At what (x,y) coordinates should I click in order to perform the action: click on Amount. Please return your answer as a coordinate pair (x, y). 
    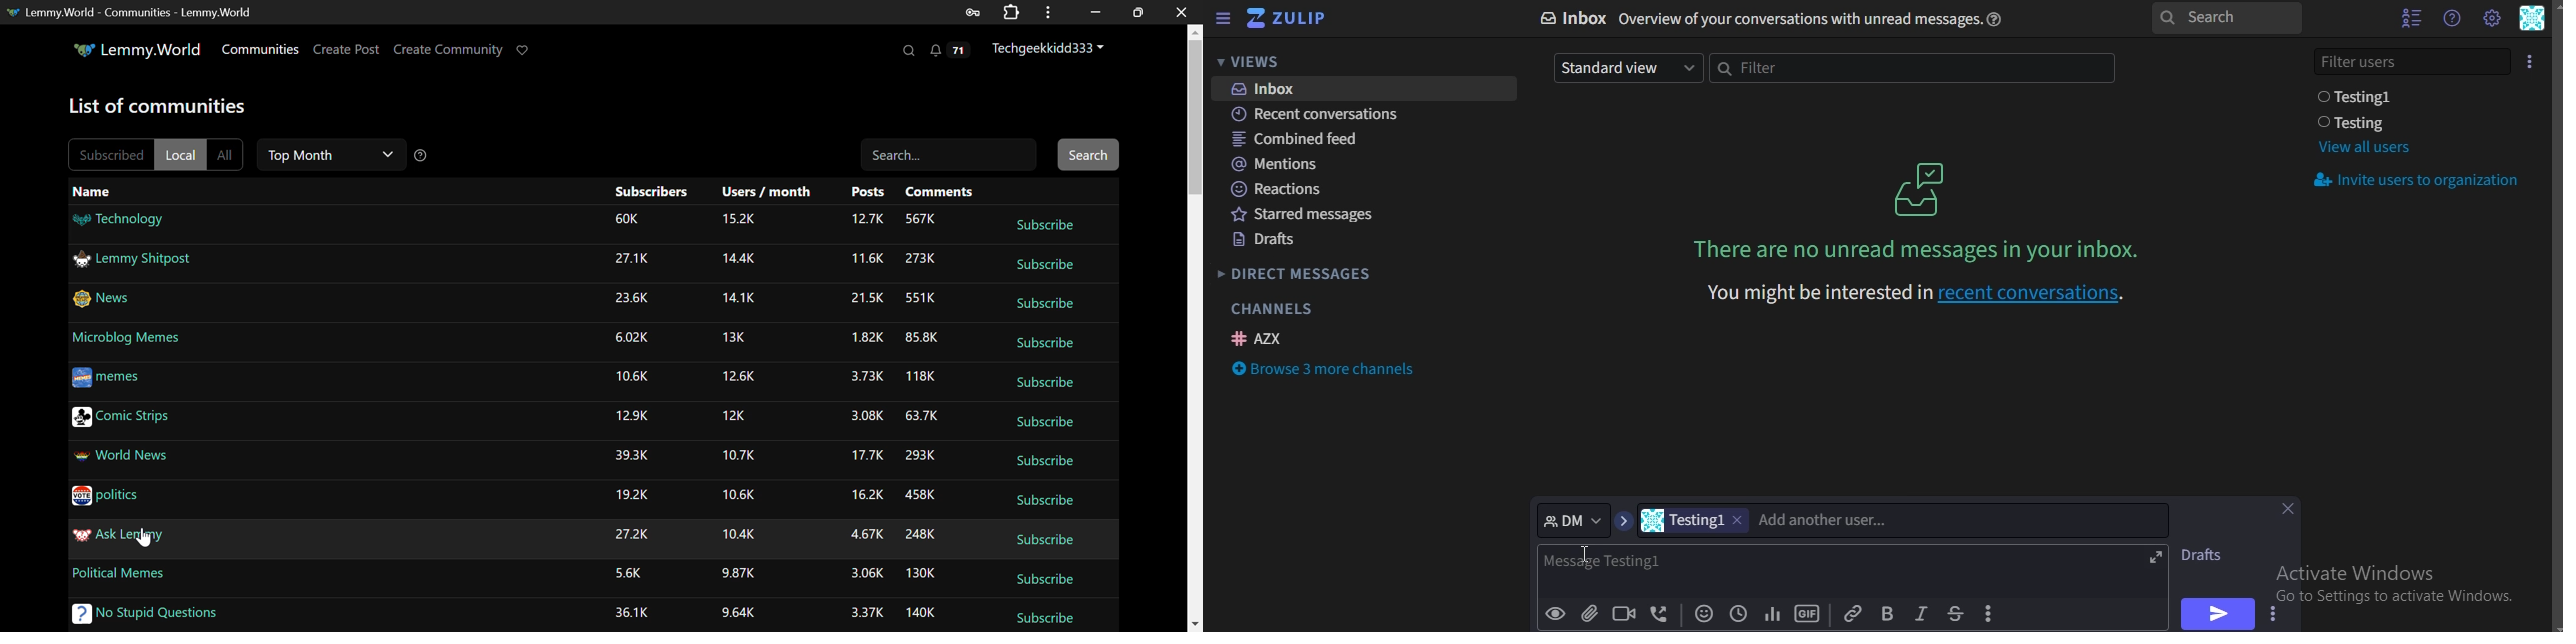
    Looking at the image, I should click on (737, 418).